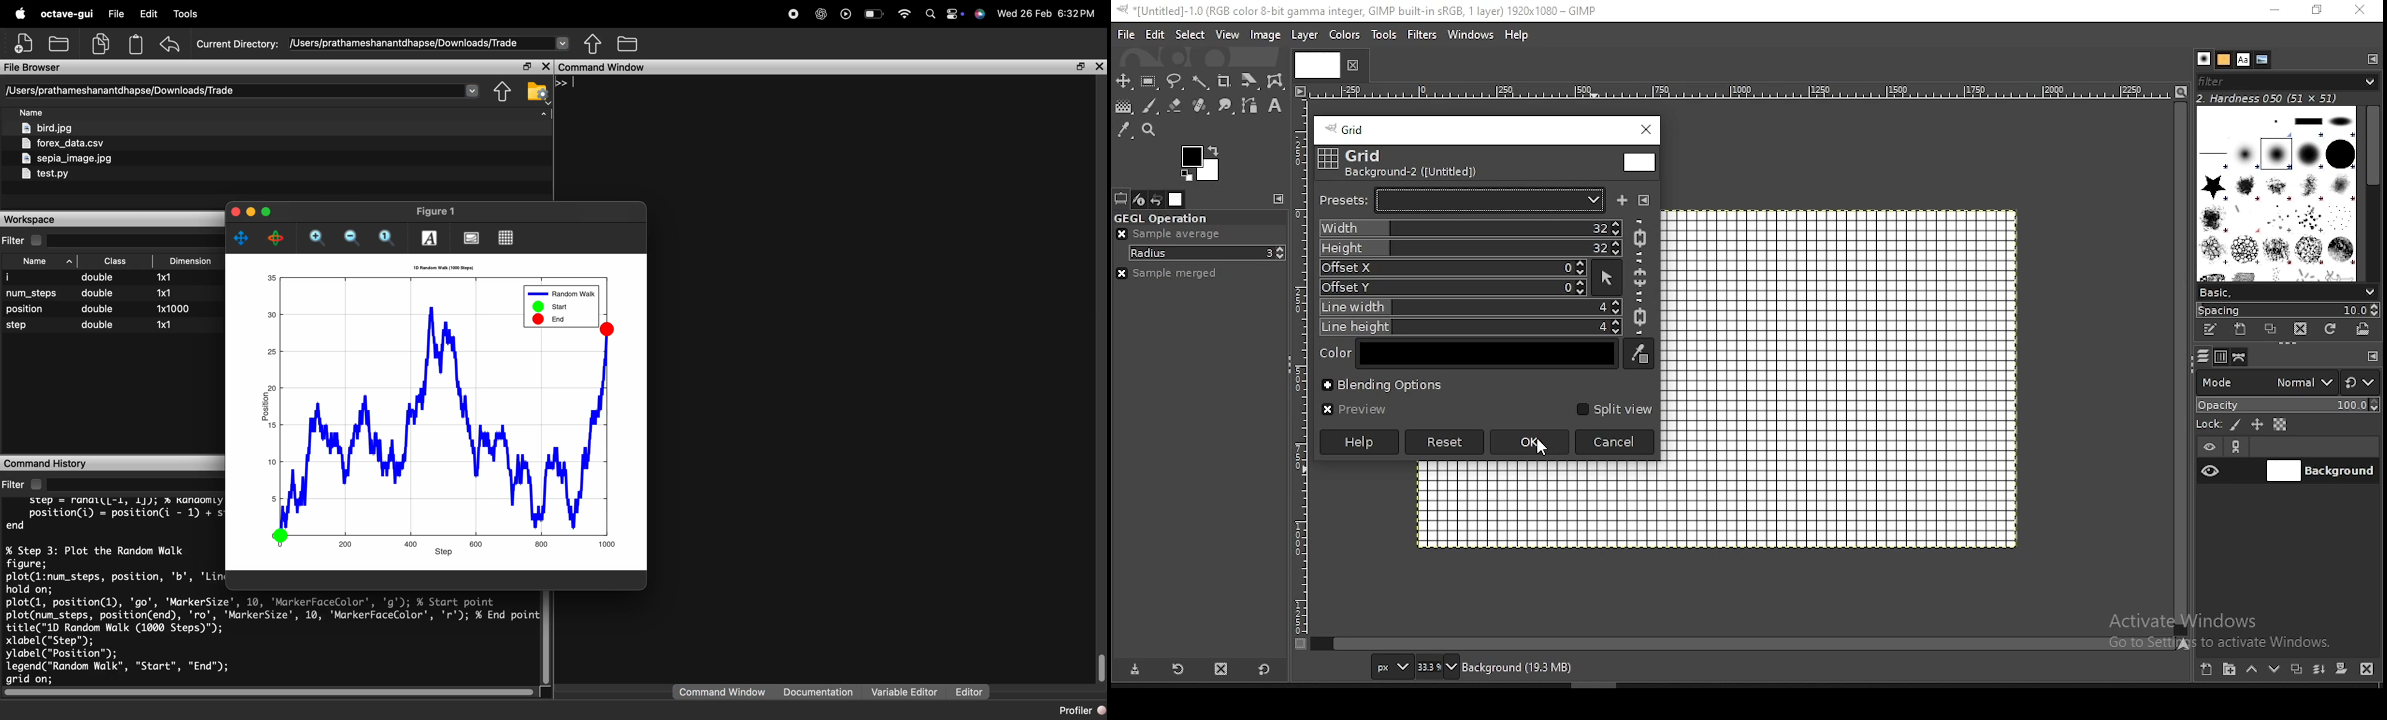  I want to click on grid, so click(1365, 155).